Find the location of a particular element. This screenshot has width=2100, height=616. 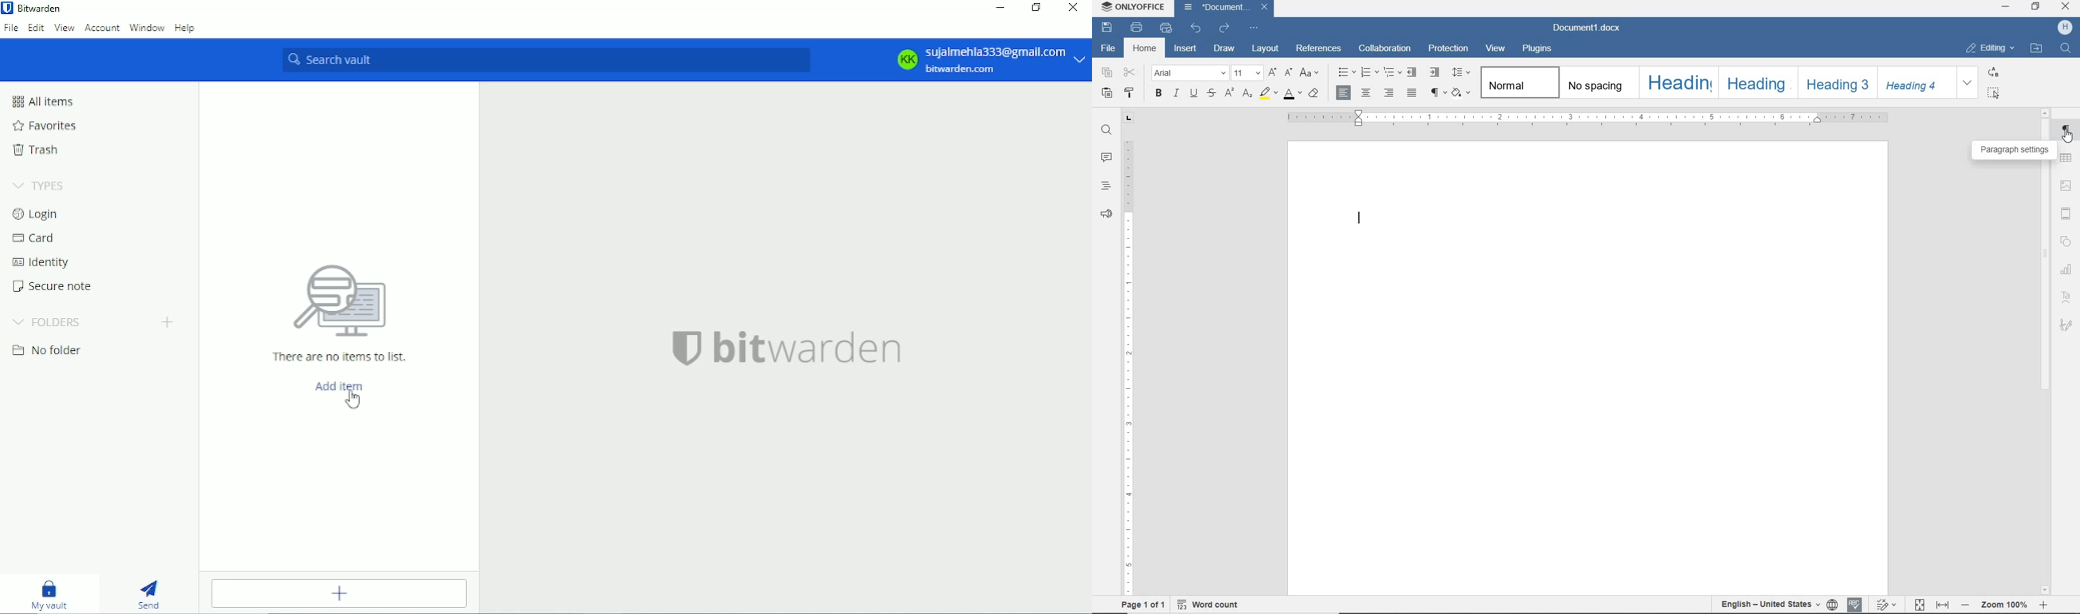

H is located at coordinates (2067, 28).